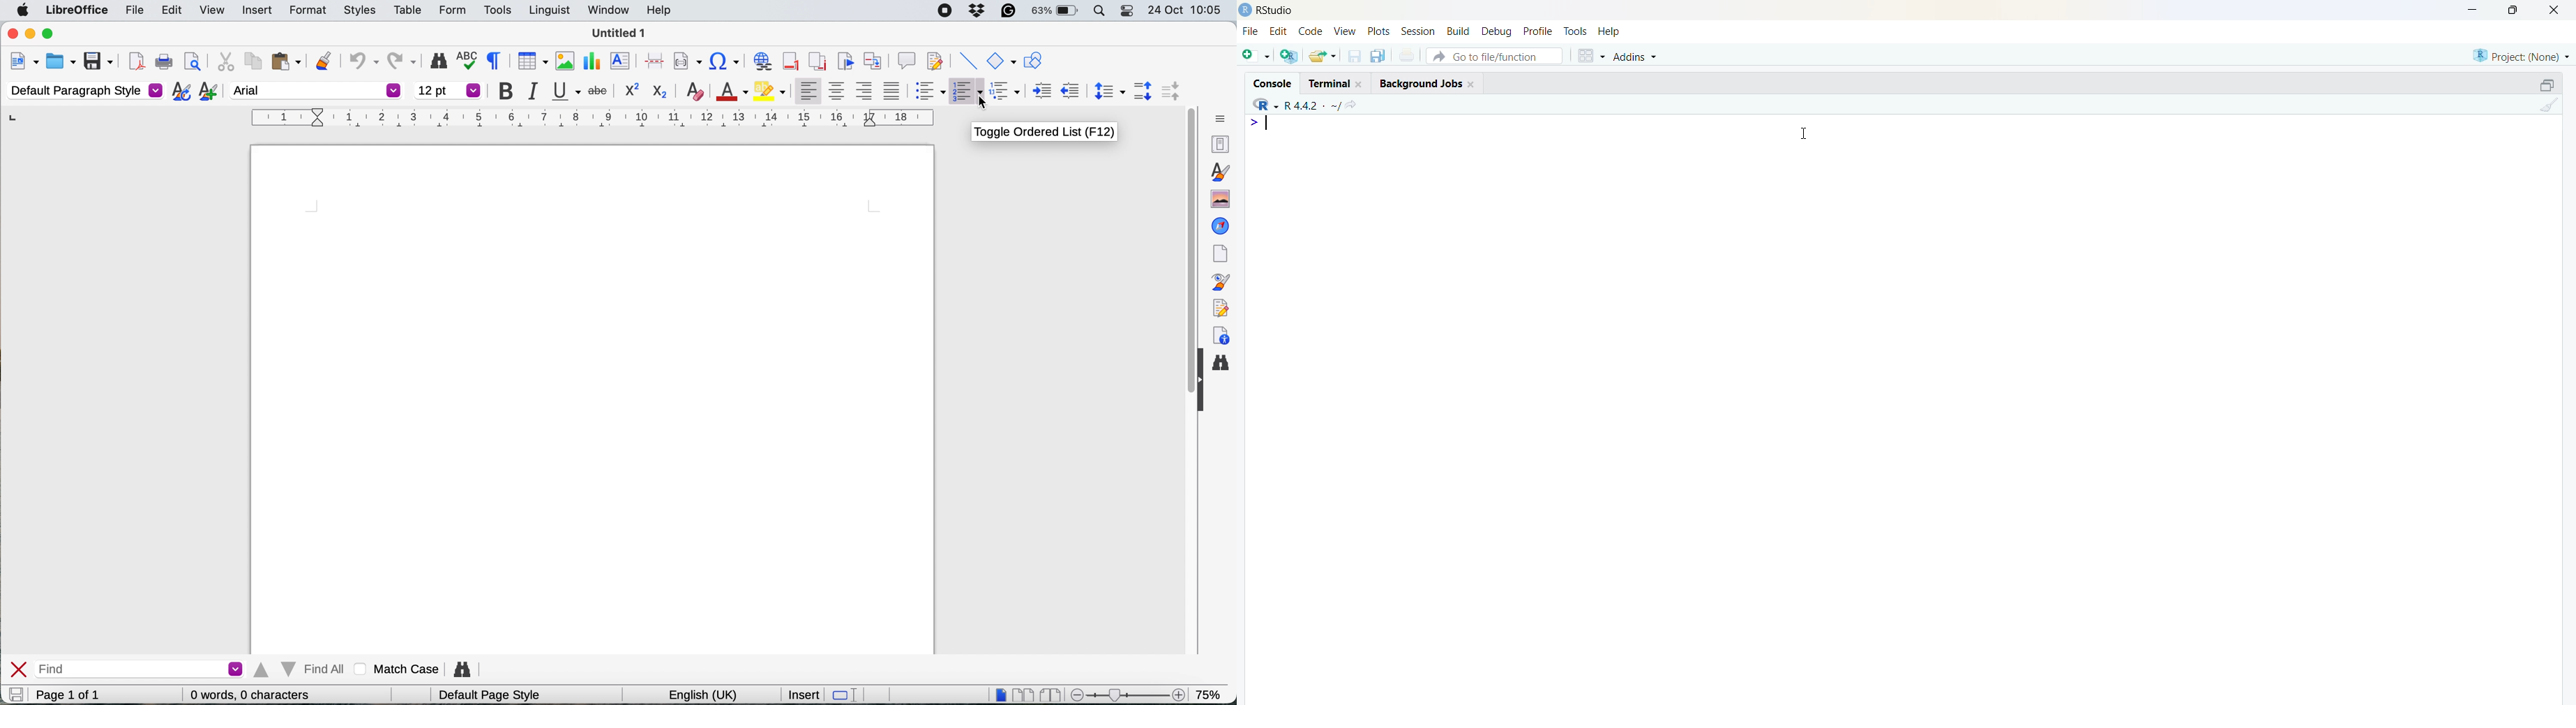  I want to click on insert text, so click(622, 61).